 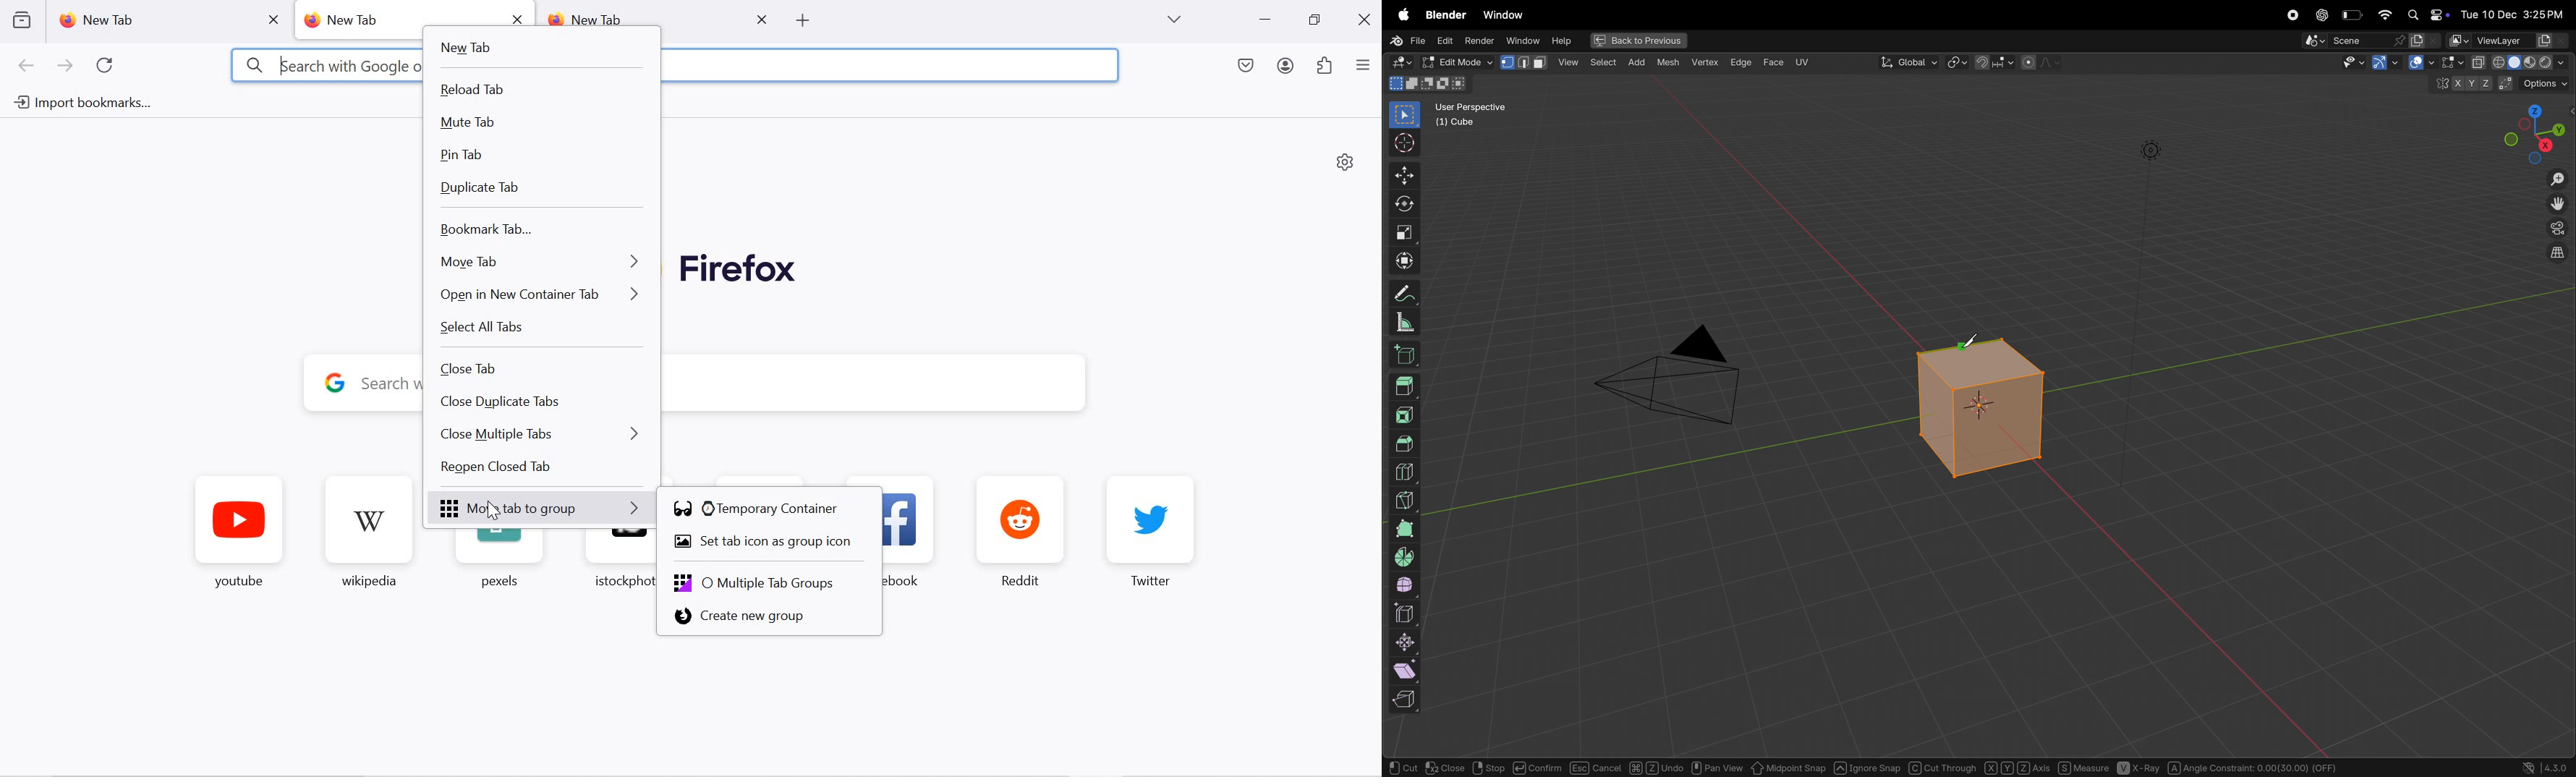 I want to click on open new tab, so click(x=802, y=19).